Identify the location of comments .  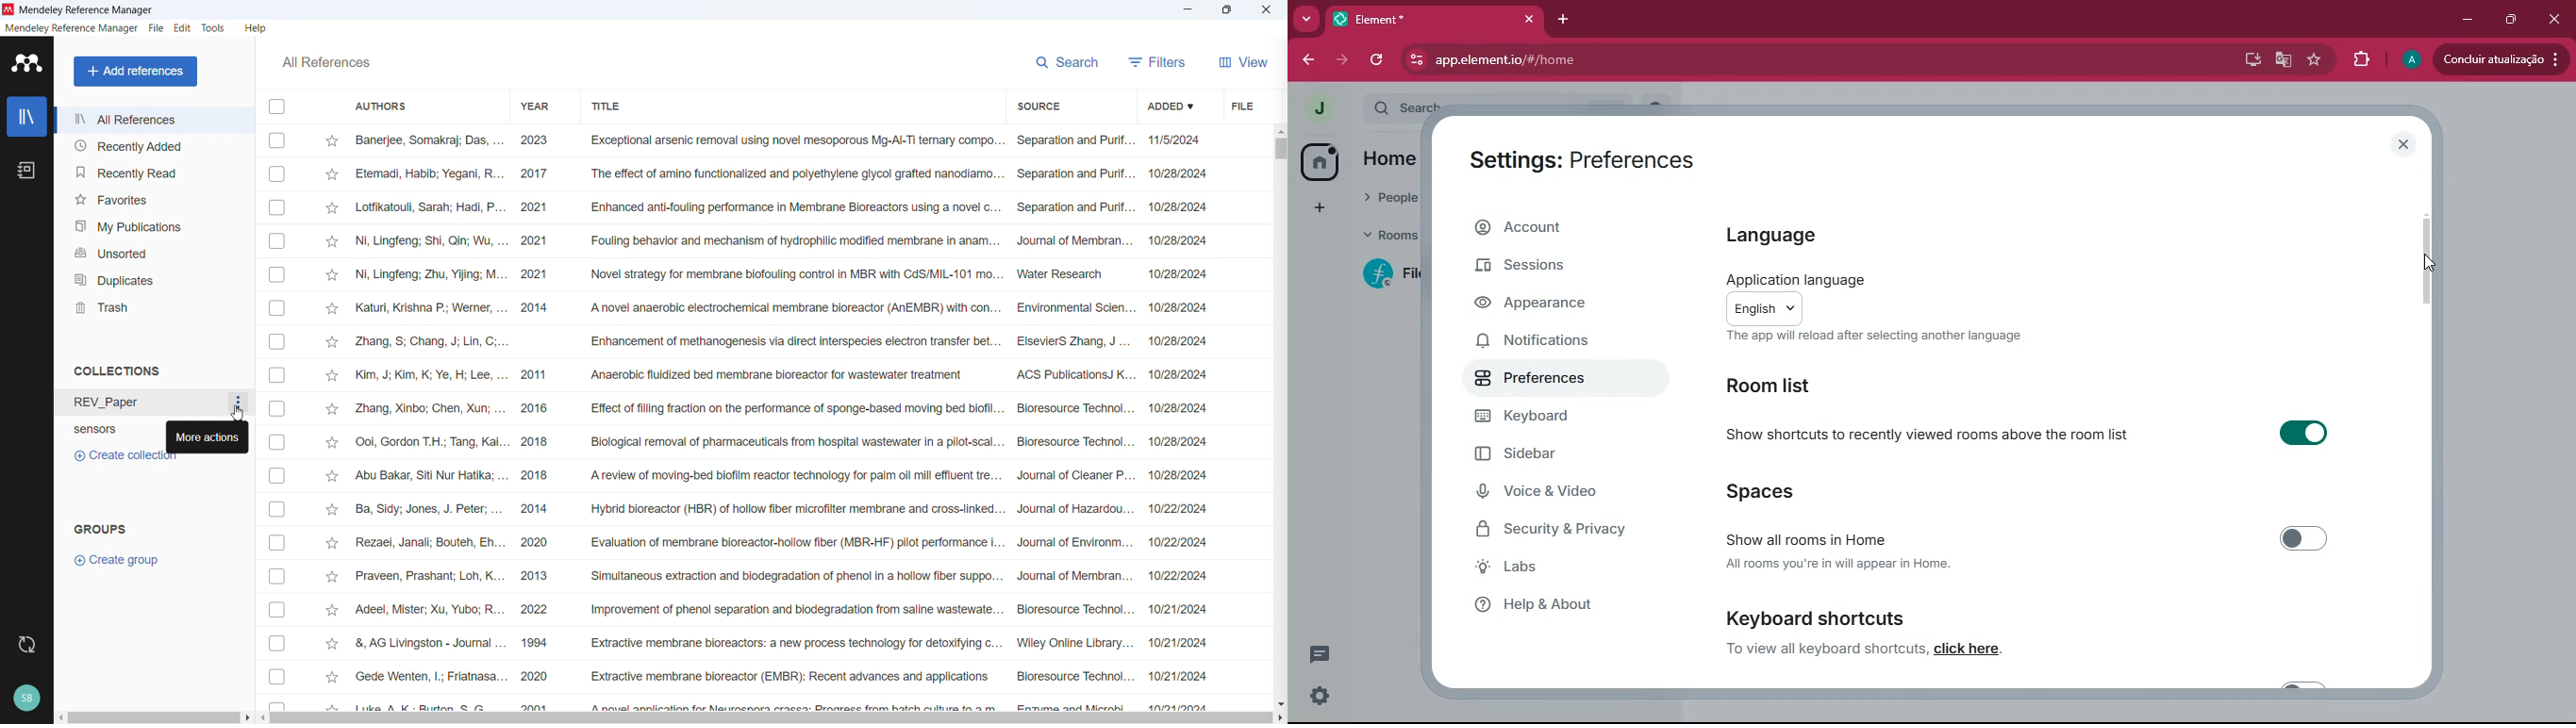
(1333, 658).